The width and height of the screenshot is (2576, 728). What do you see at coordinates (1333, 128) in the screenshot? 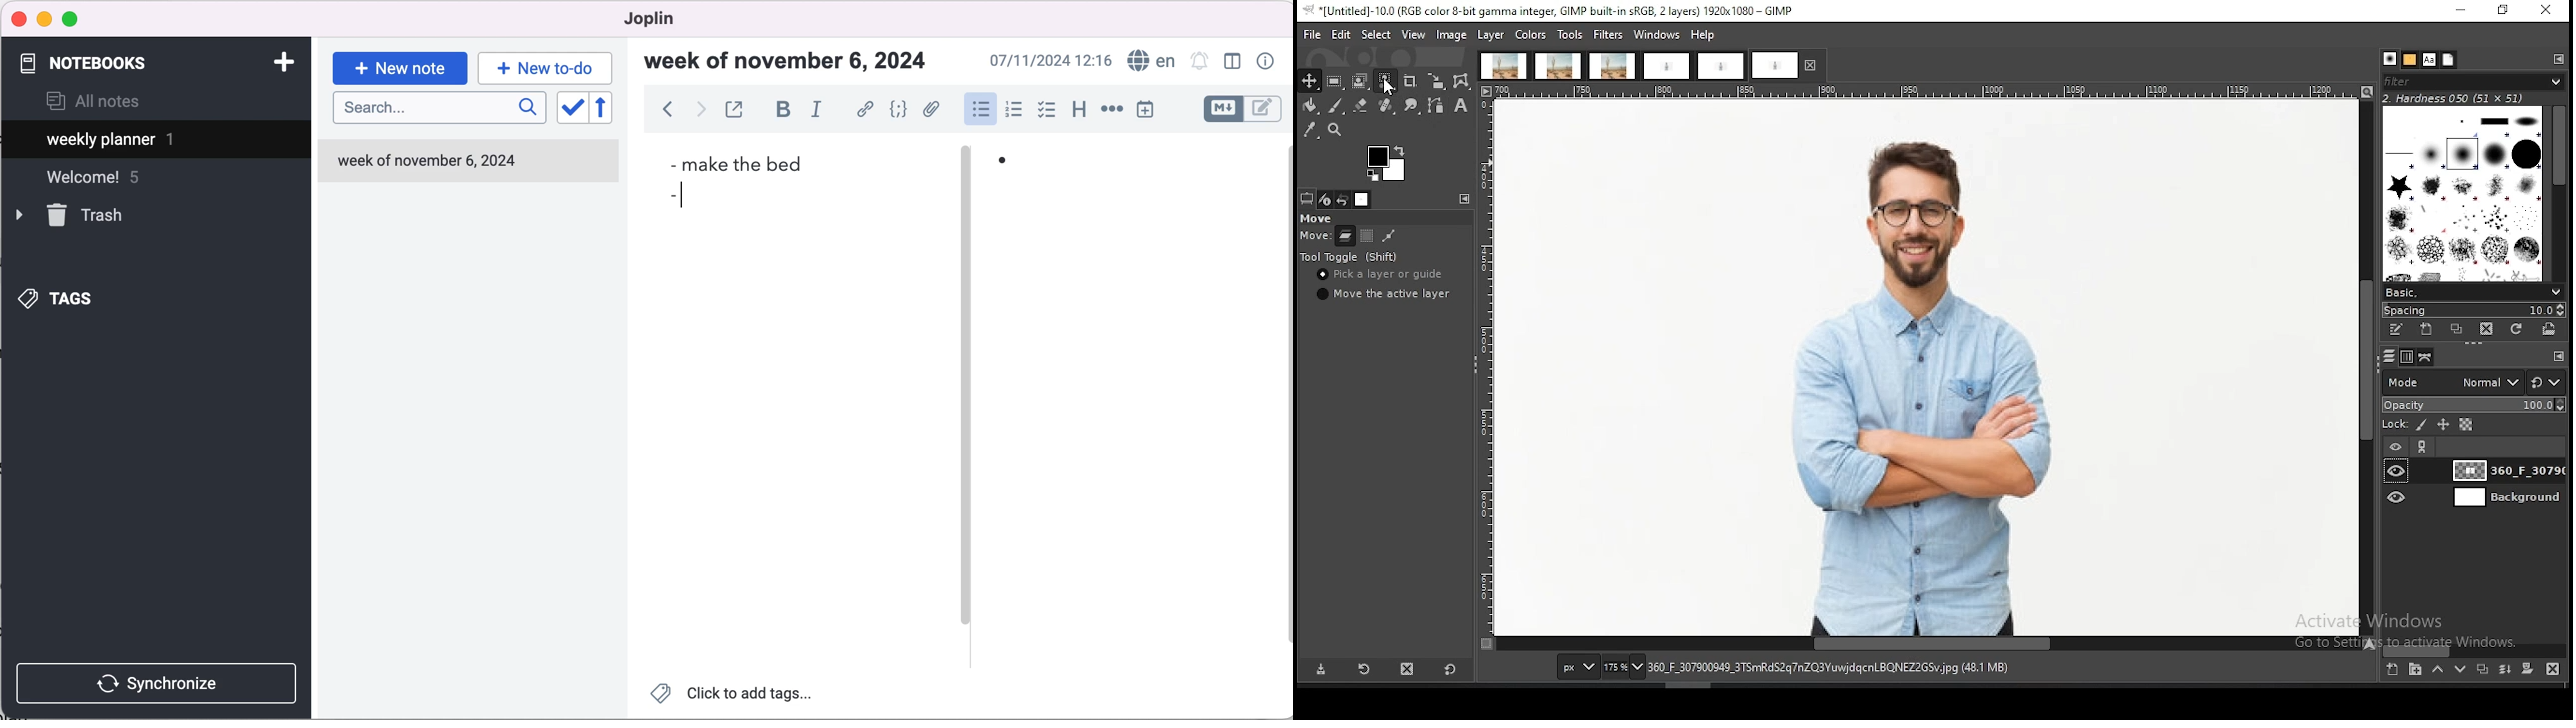
I see `zoom tool` at bounding box center [1333, 128].